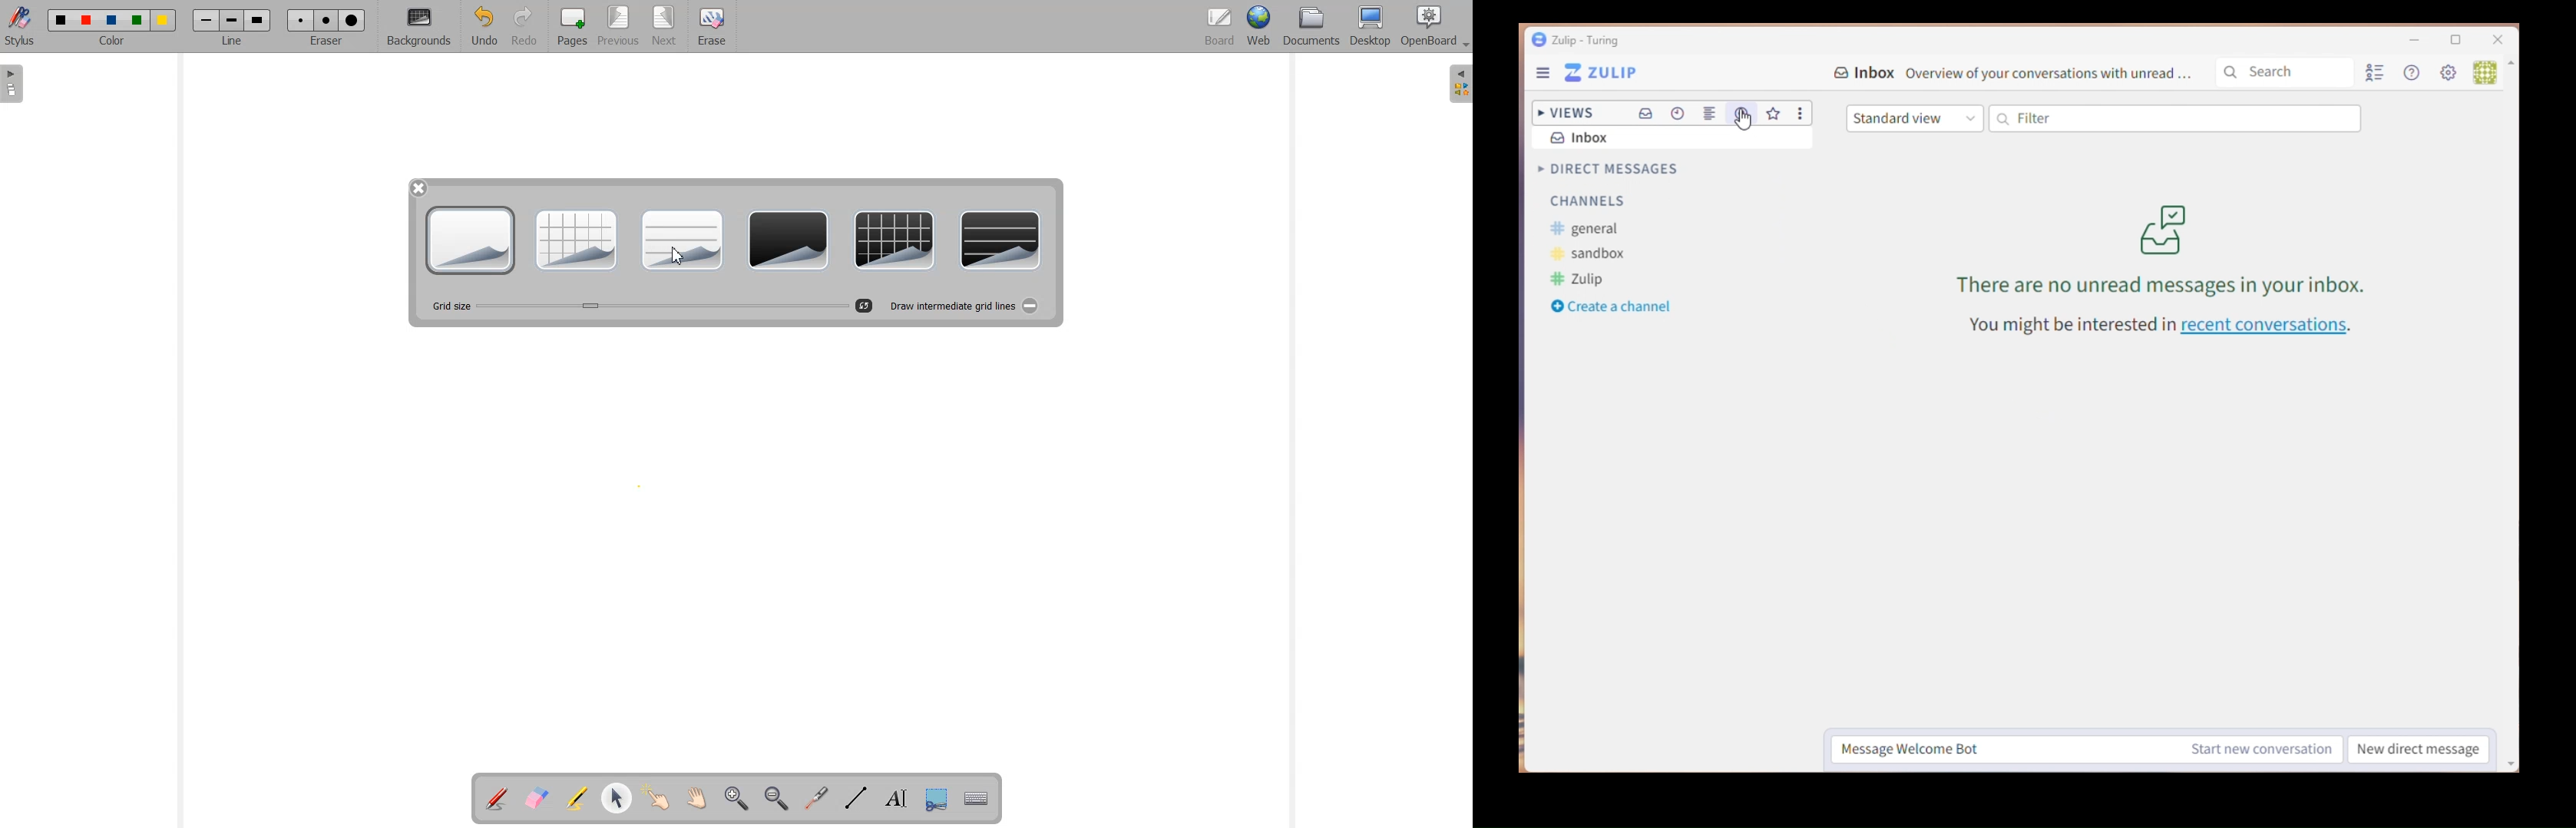 The width and height of the screenshot is (2576, 840). What do you see at coordinates (1585, 229) in the screenshot?
I see `general` at bounding box center [1585, 229].